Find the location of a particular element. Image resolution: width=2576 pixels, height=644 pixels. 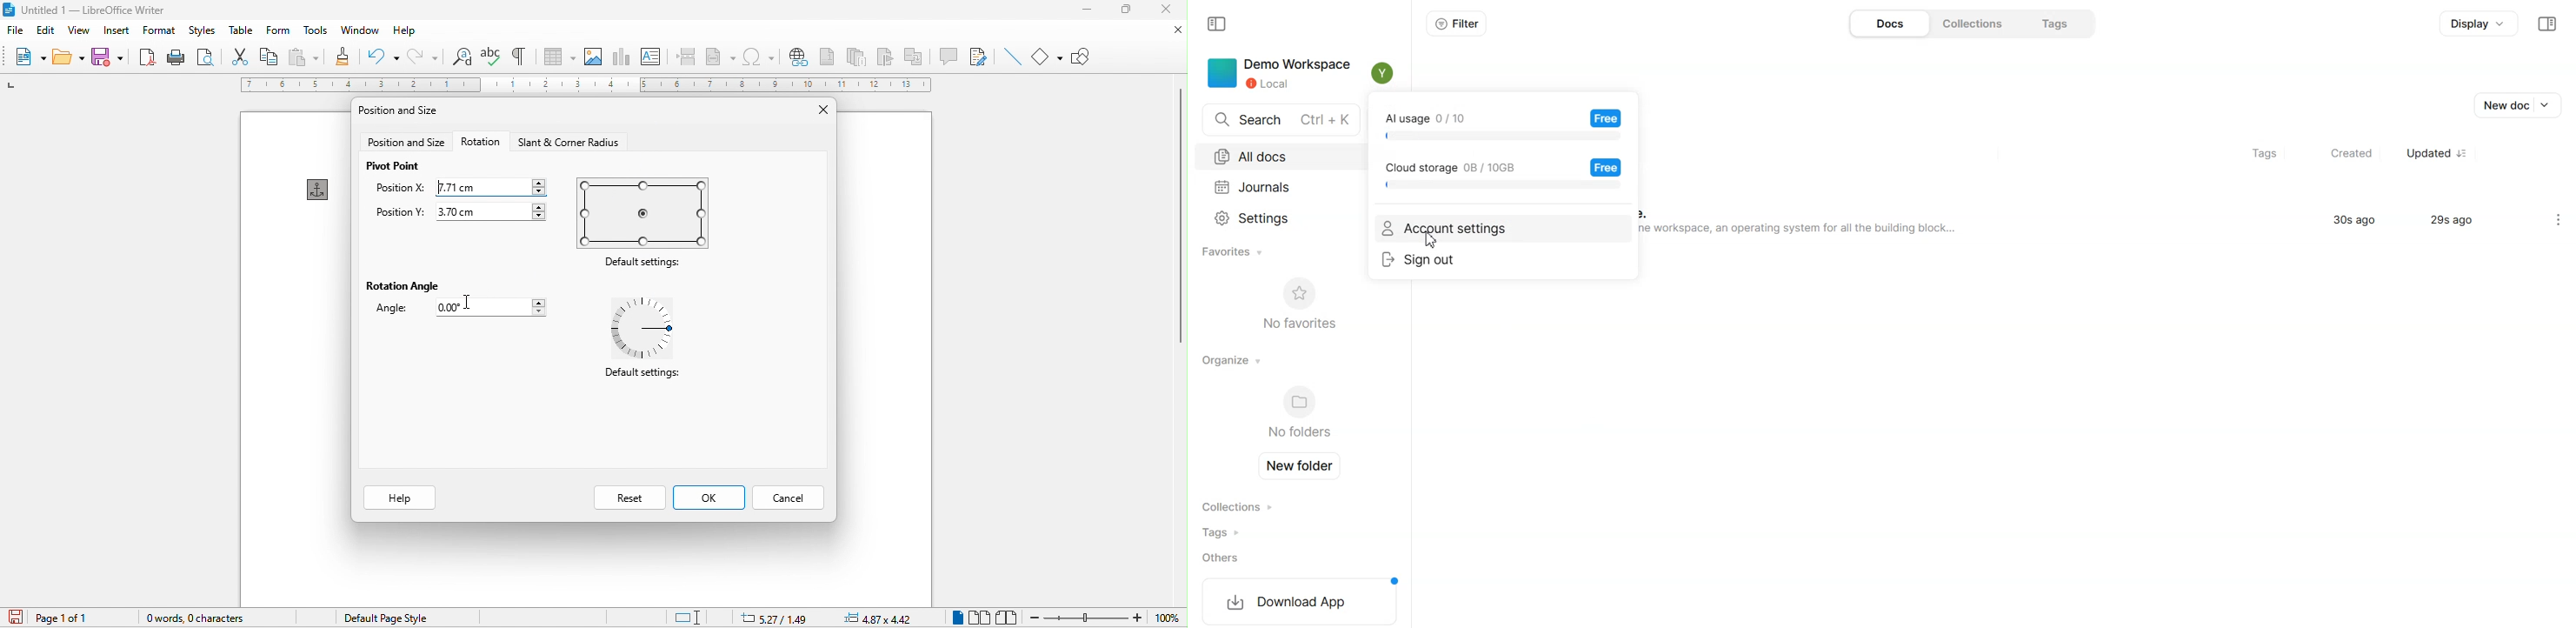

table is located at coordinates (559, 57).